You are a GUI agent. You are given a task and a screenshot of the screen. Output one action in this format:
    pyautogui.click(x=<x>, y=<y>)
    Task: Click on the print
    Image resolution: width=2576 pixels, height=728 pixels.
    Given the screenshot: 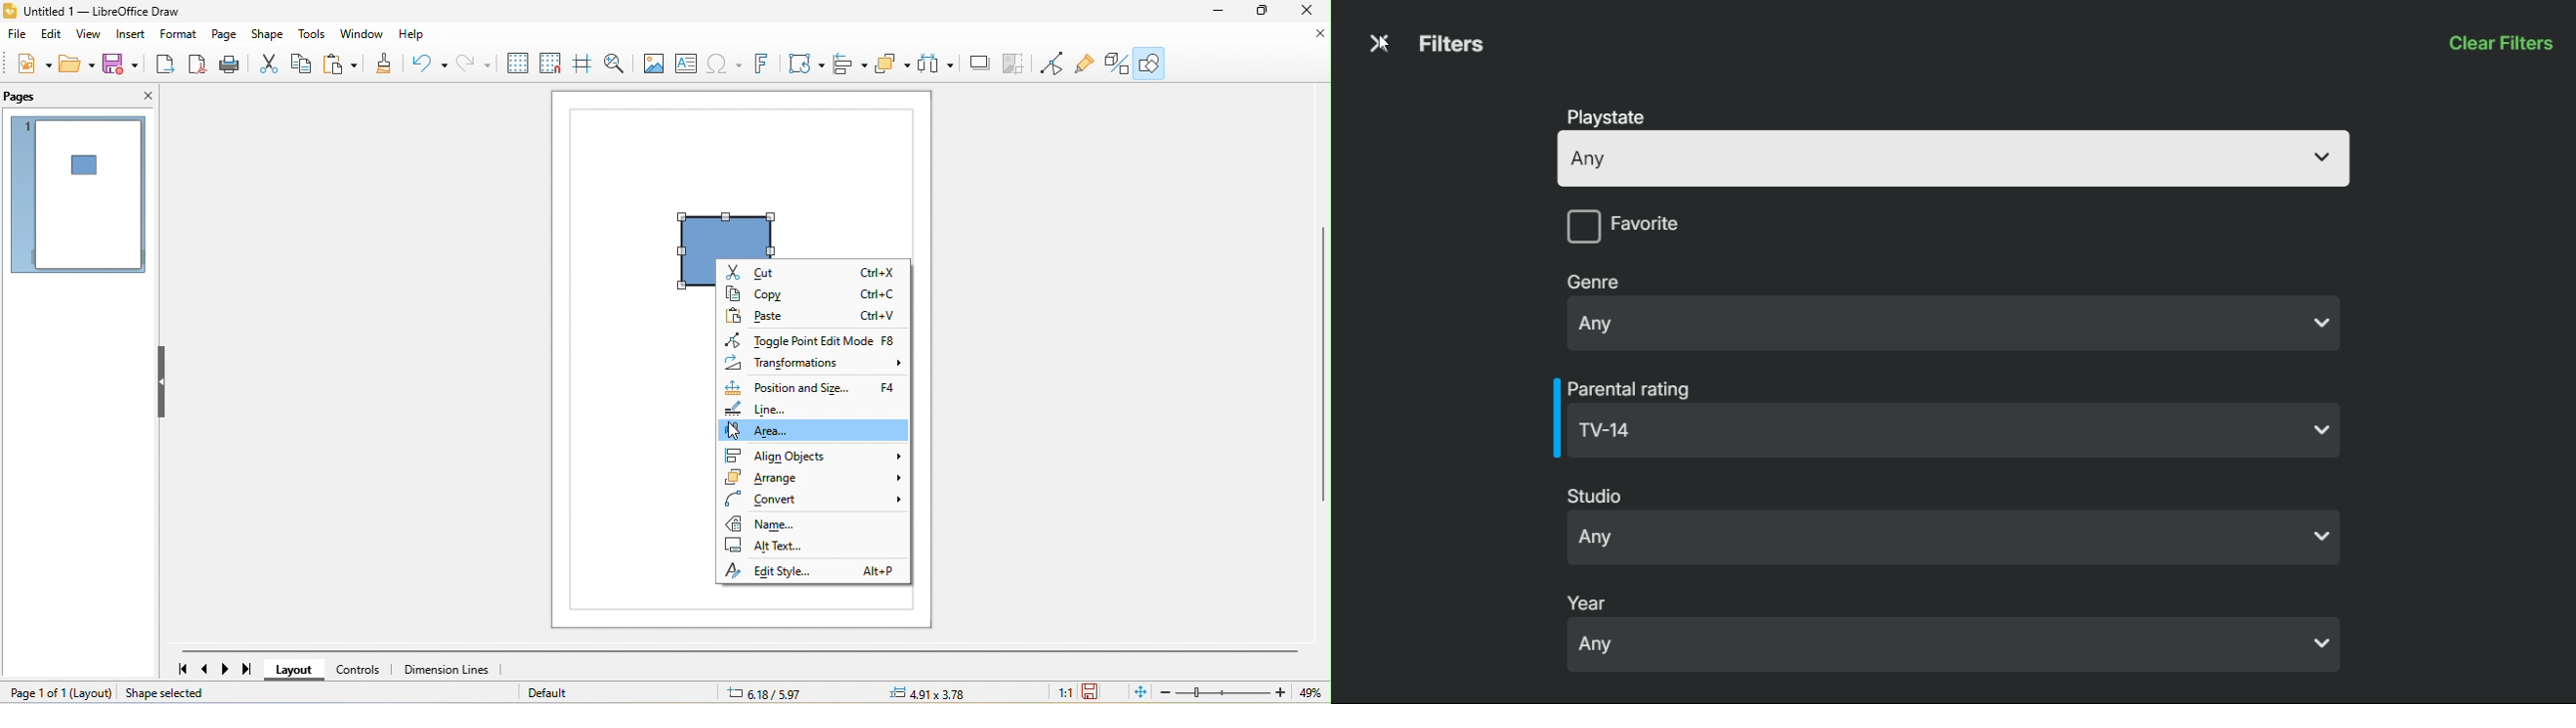 What is the action you would take?
    pyautogui.click(x=234, y=66)
    